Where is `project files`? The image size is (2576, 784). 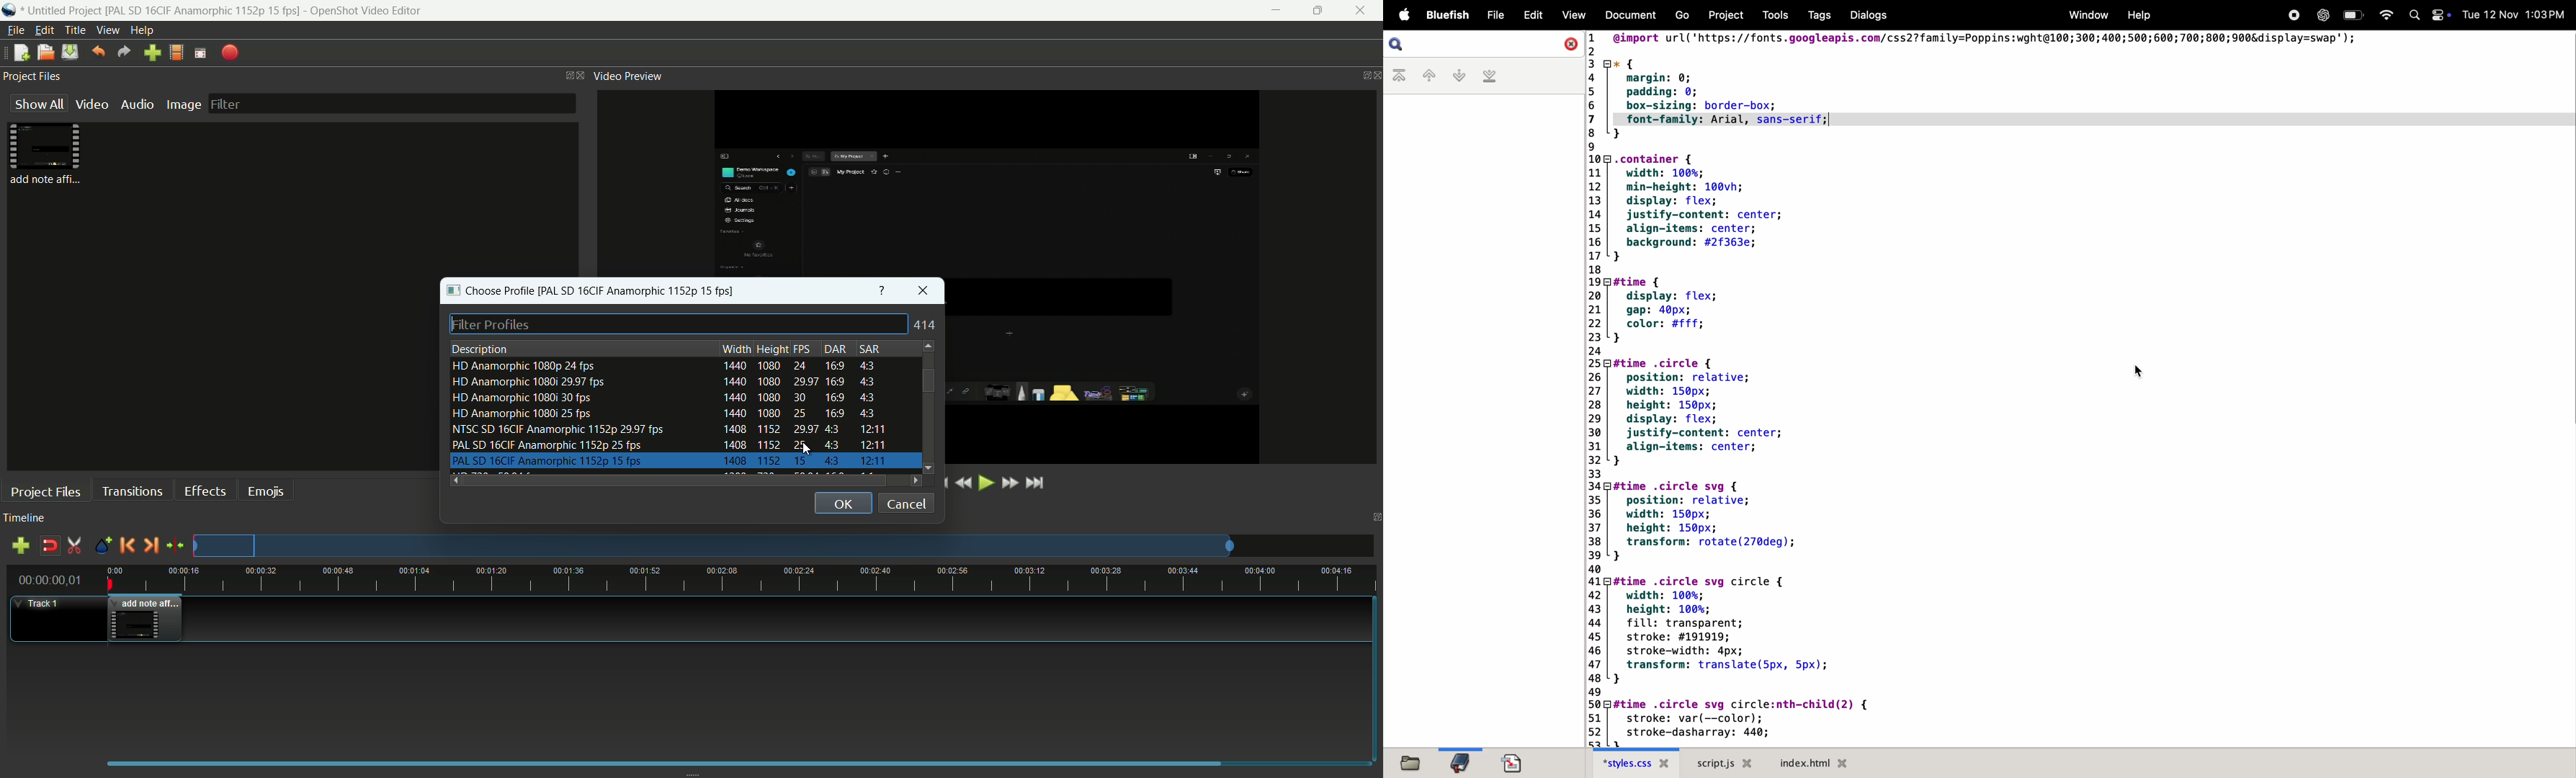 project files is located at coordinates (46, 491).